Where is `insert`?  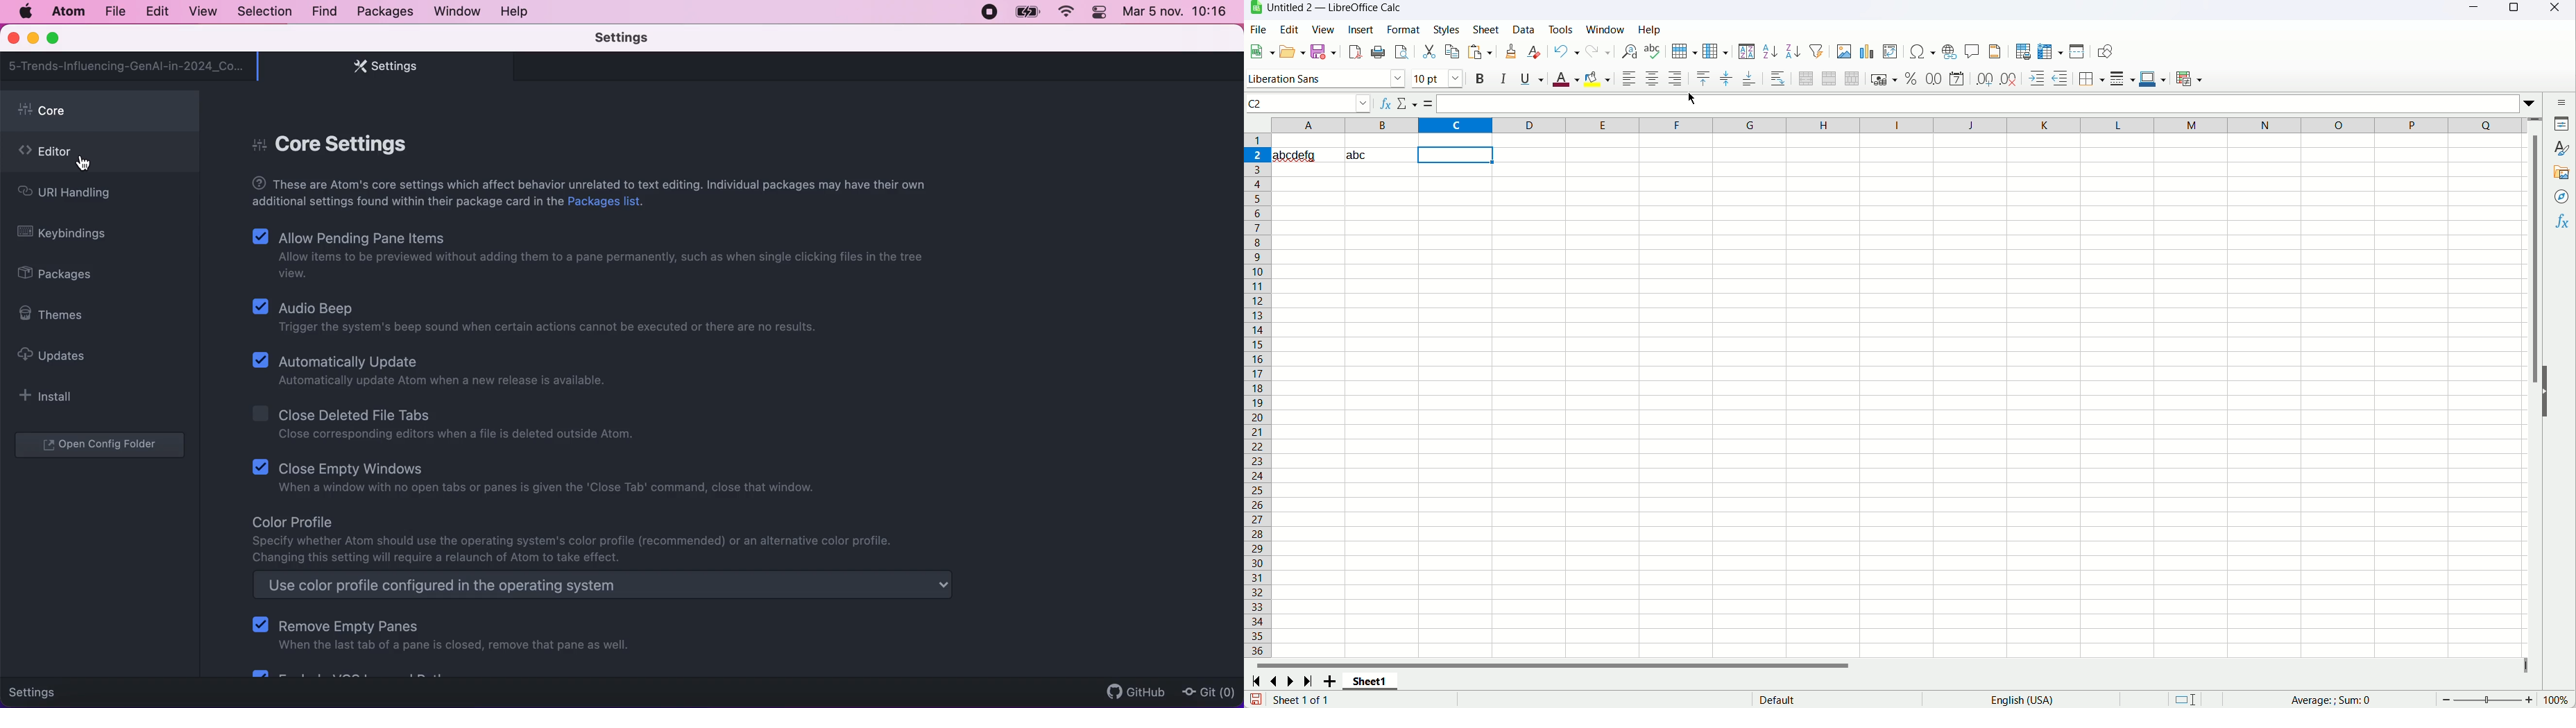 insert is located at coordinates (1365, 30).